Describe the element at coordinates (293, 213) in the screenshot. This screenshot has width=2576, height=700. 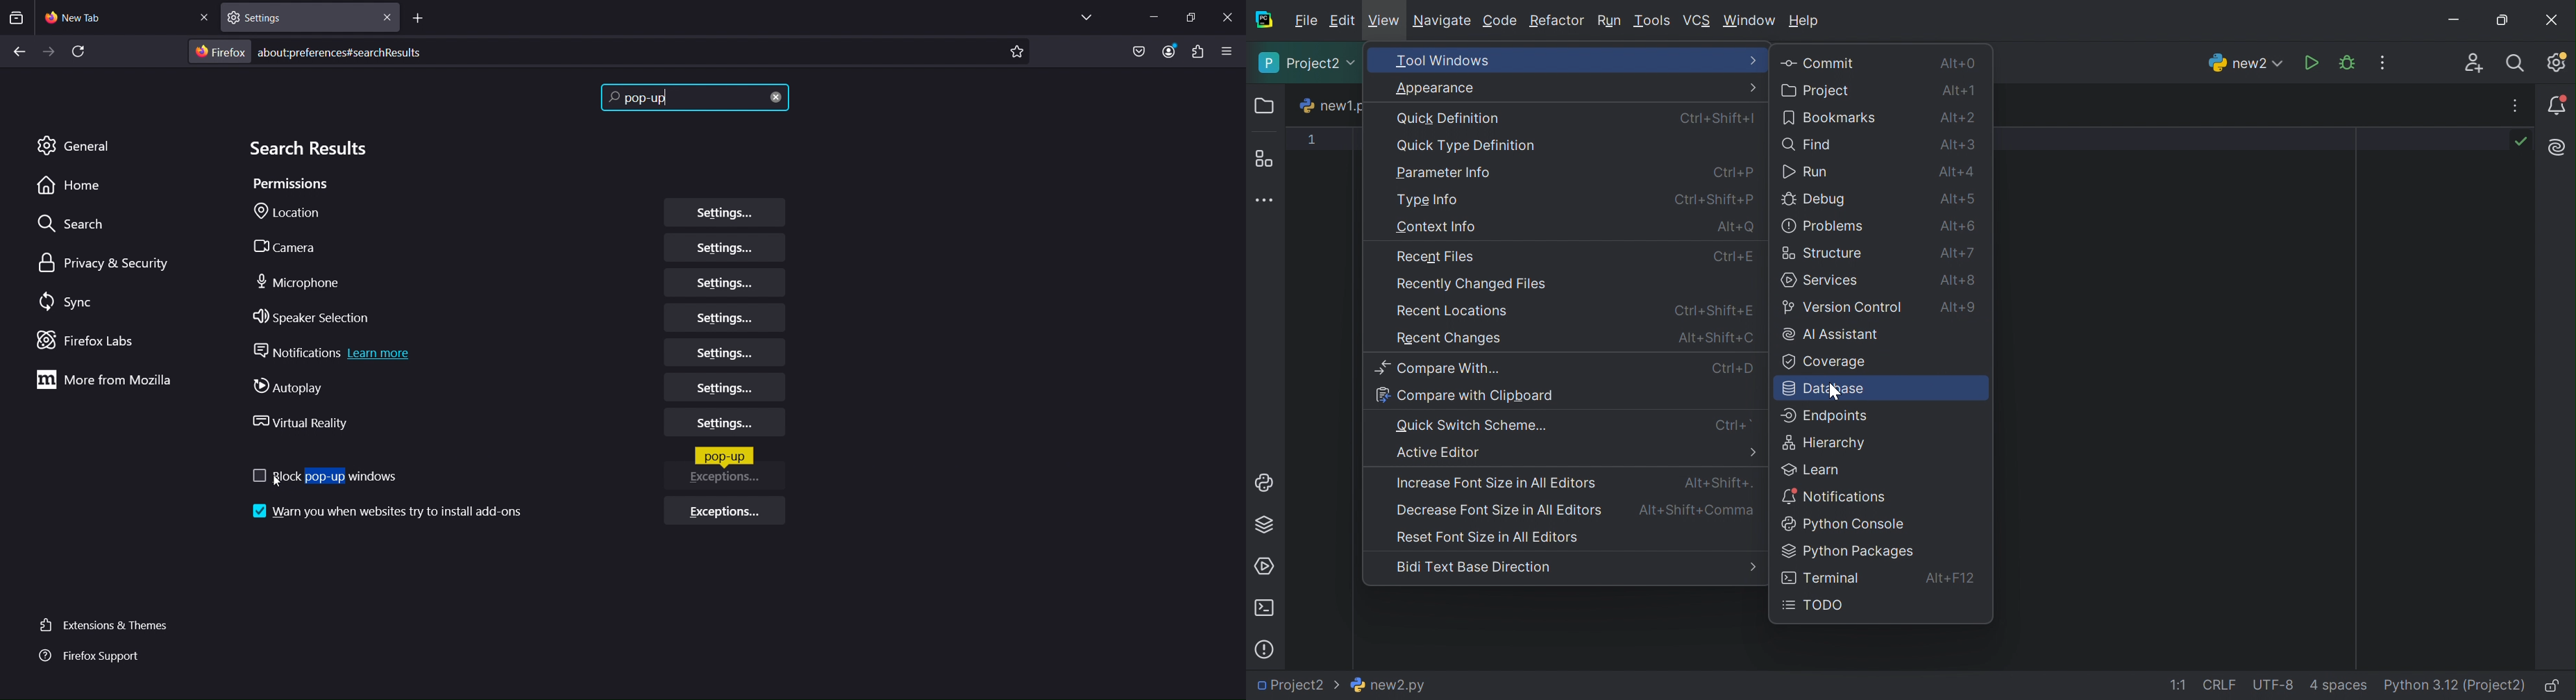
I see `Location` at that location.